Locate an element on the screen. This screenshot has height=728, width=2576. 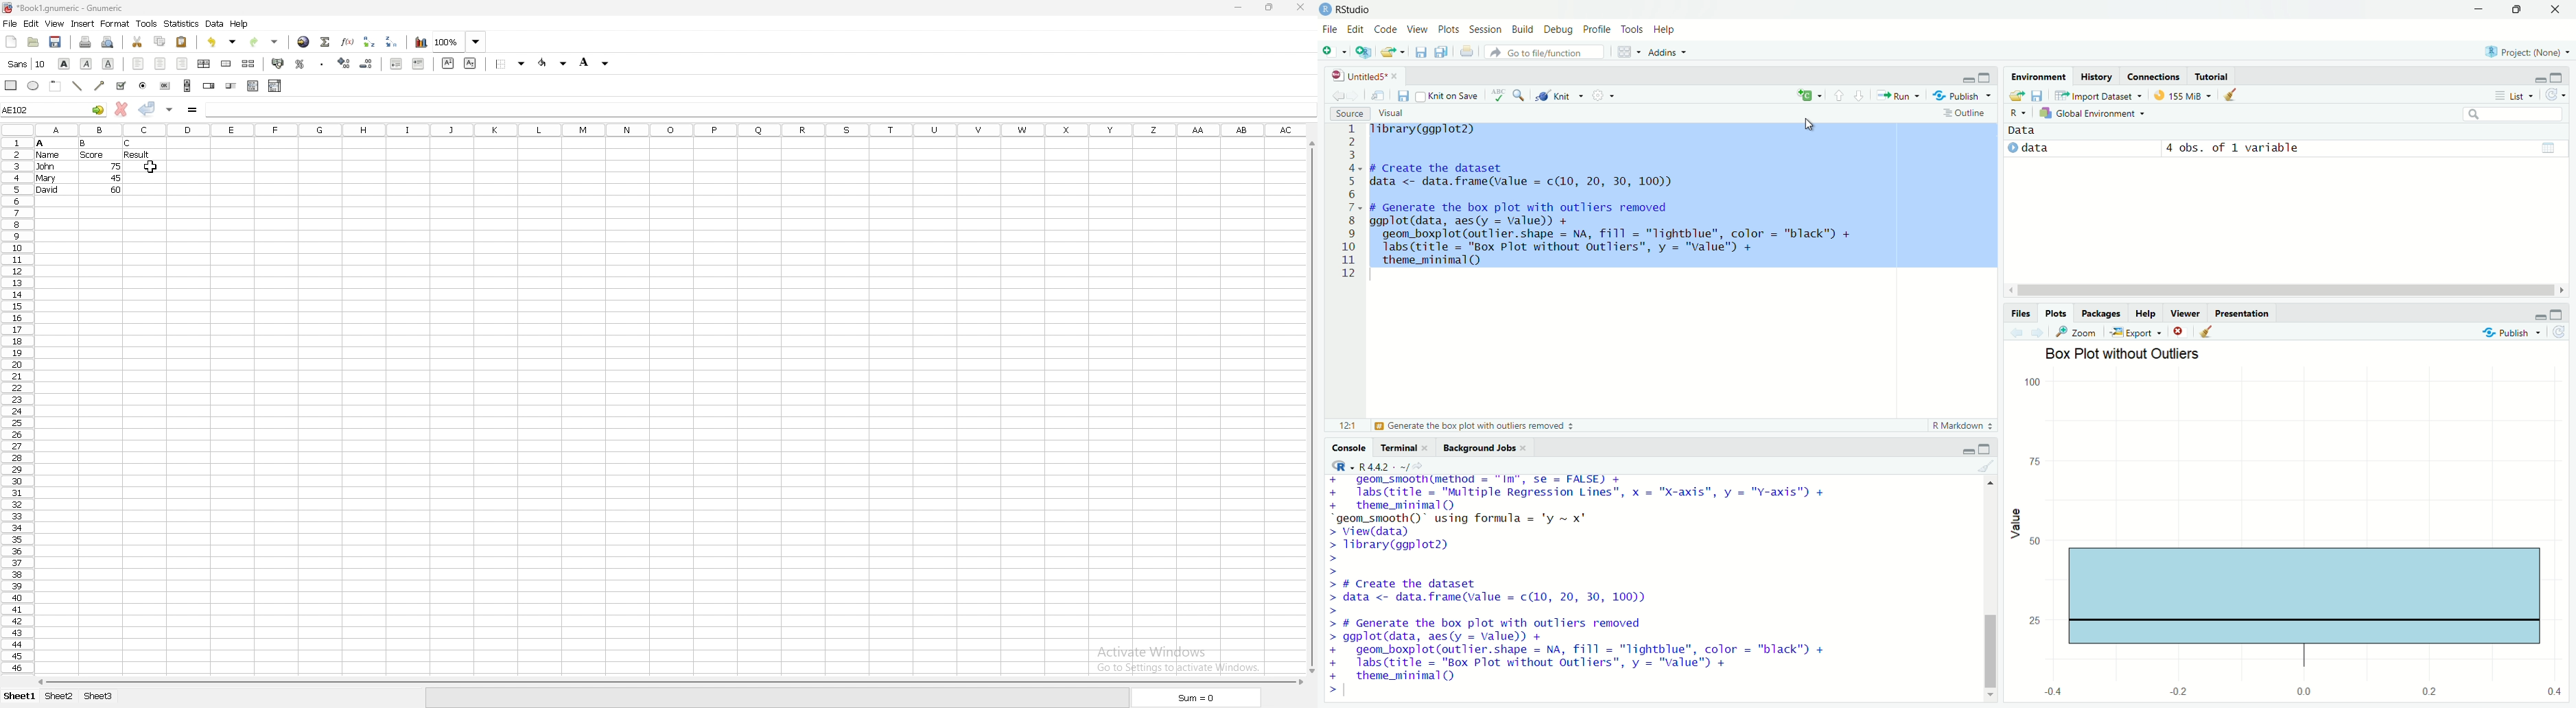
data is located at coordinates (2031, 130).